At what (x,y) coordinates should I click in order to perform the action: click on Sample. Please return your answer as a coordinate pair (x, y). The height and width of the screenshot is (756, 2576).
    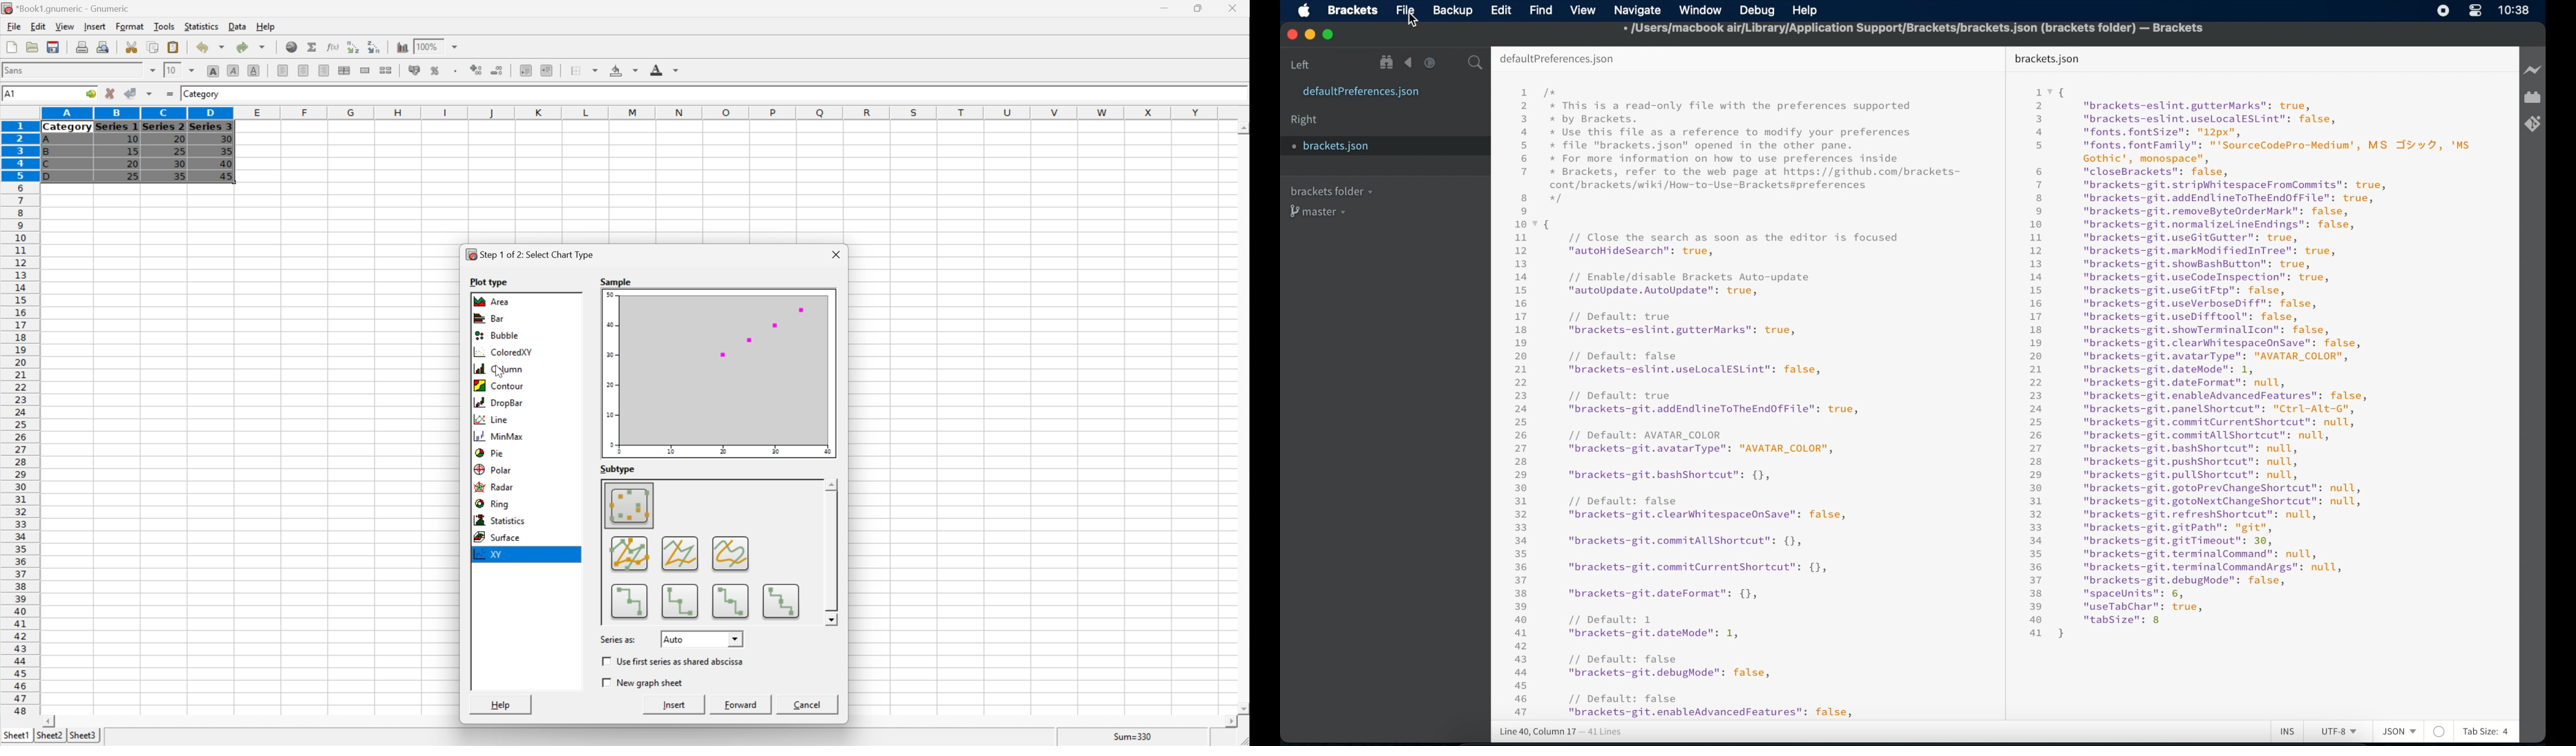
    Looking at the image, I should click on (719, 374).